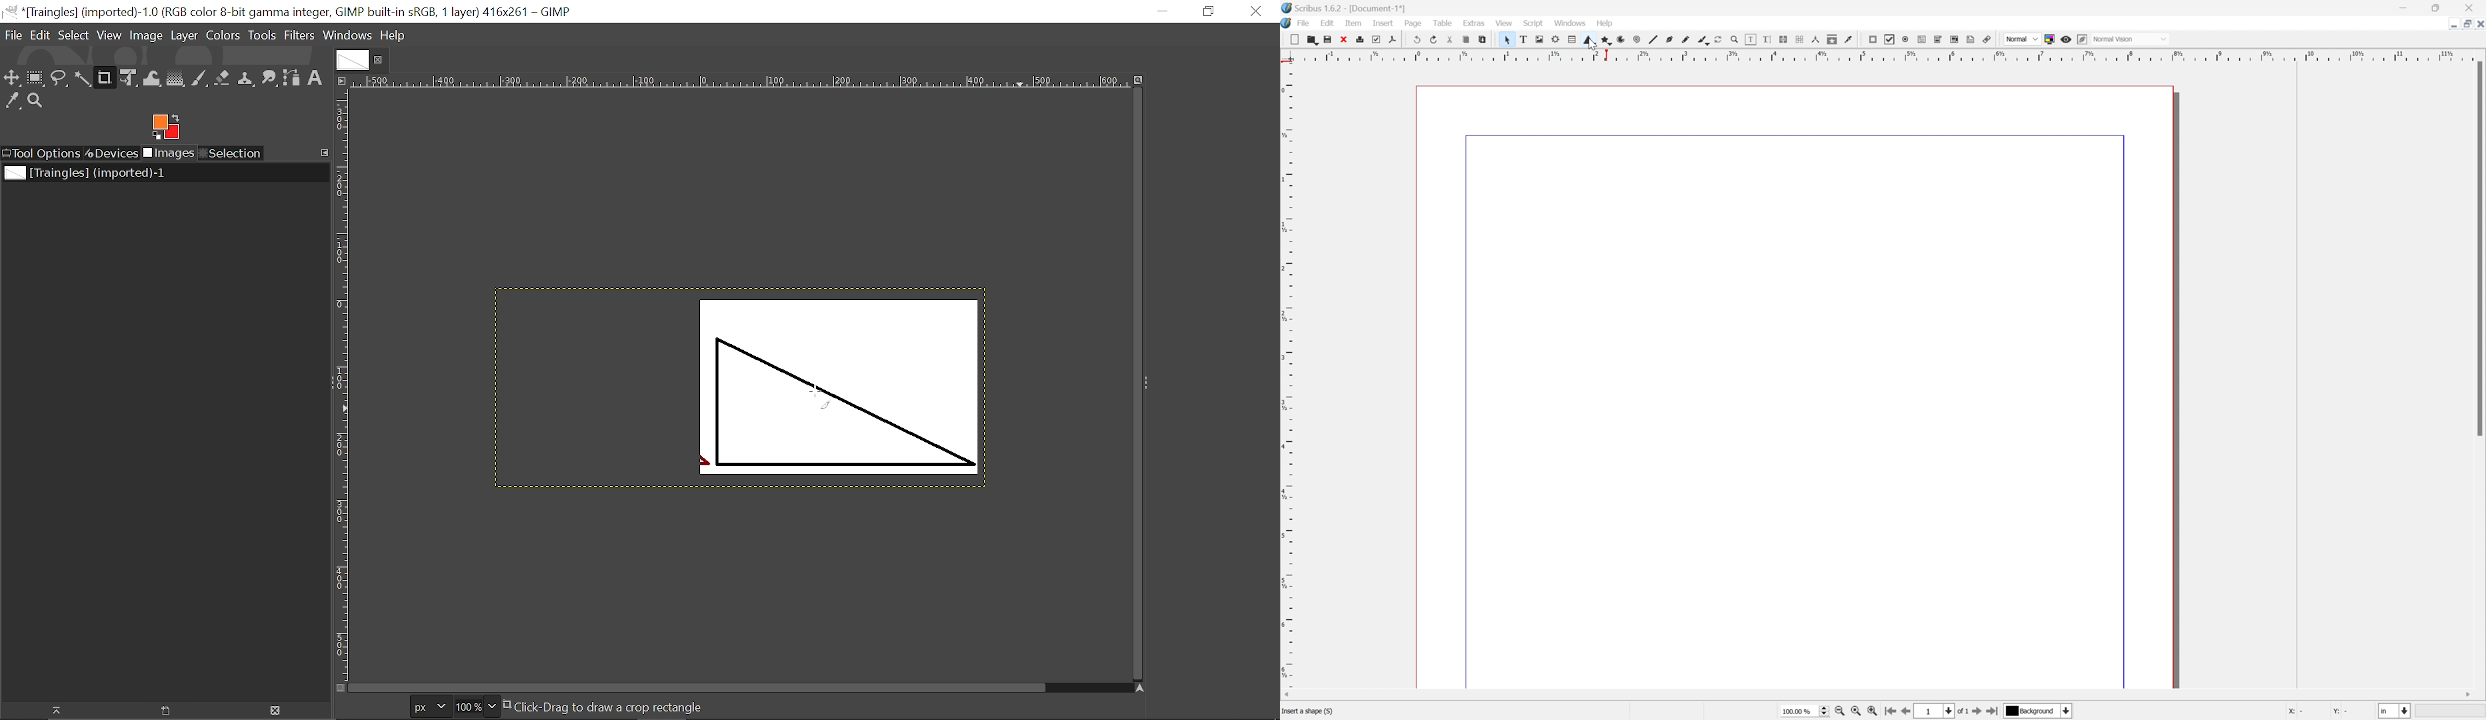 The height and width of the screenshot is (728, 2492). I want to click on Background, so click(2032, 711).